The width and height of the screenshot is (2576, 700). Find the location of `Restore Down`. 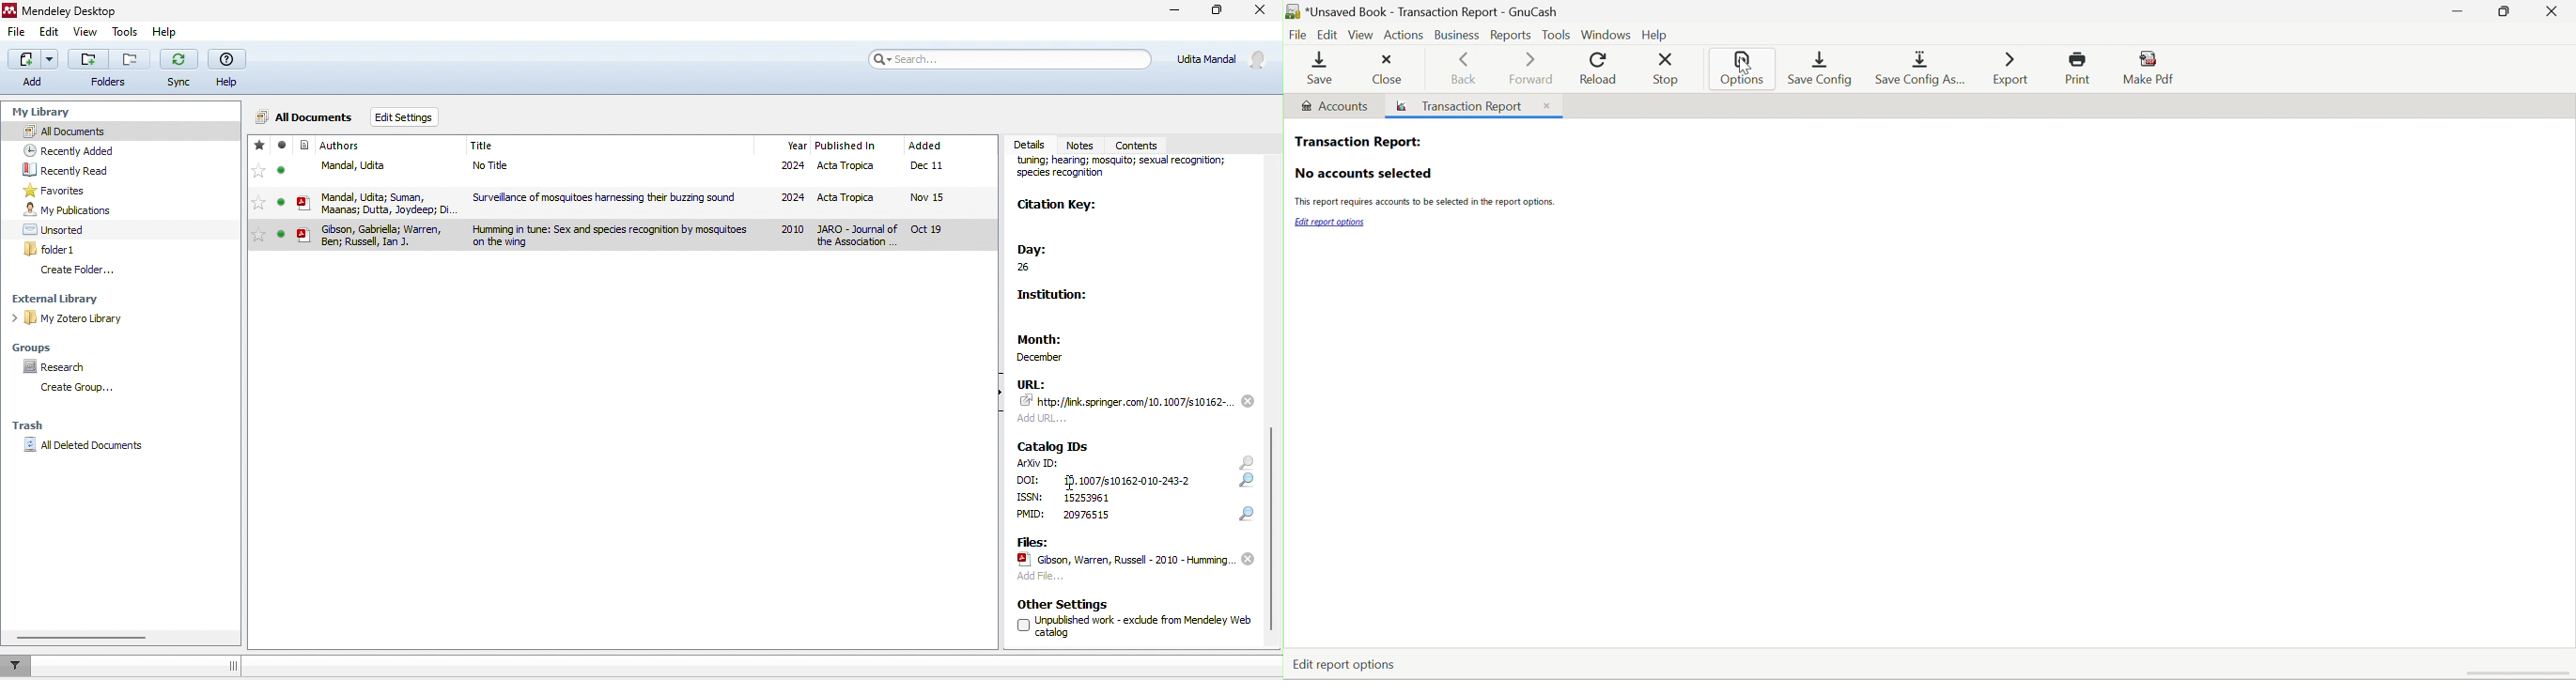

Restore Down is located at coordinates (2502, 12).